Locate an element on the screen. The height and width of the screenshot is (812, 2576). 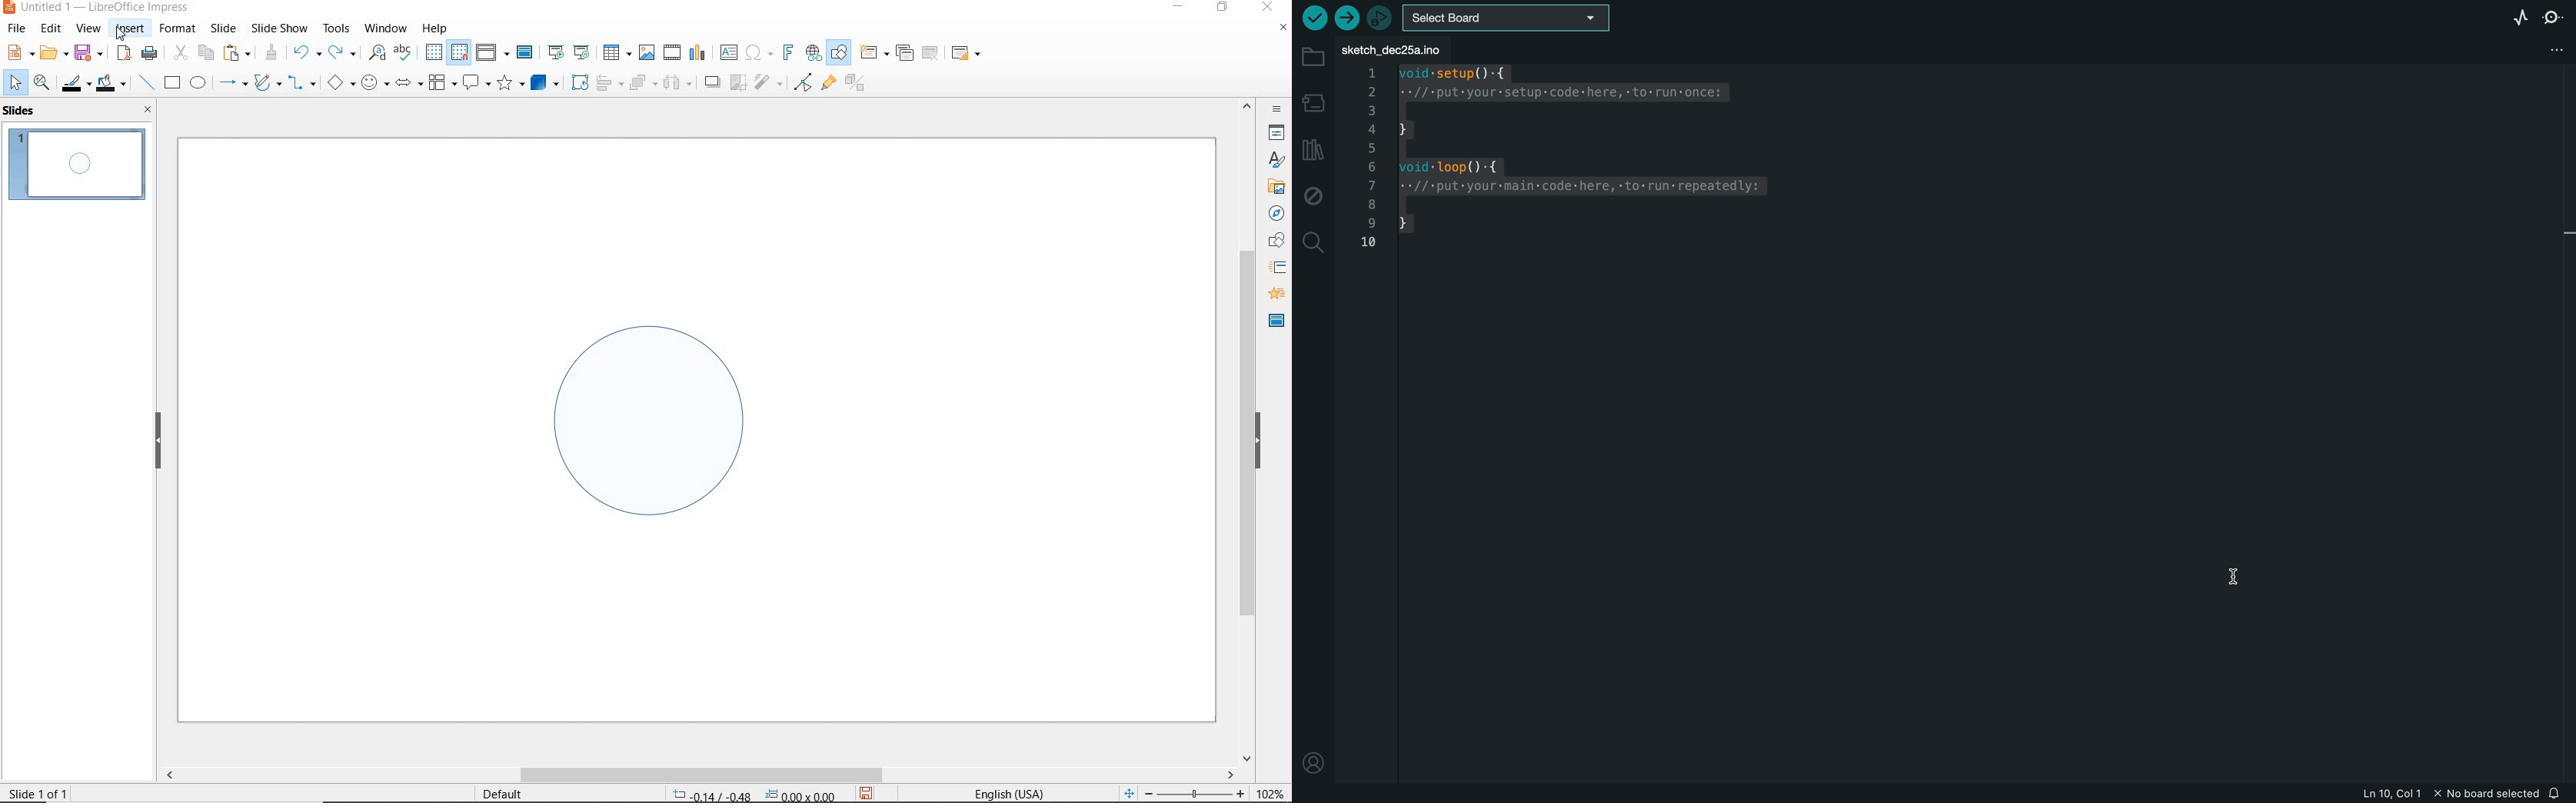
basic shapes is located at coordinates (341, 85).